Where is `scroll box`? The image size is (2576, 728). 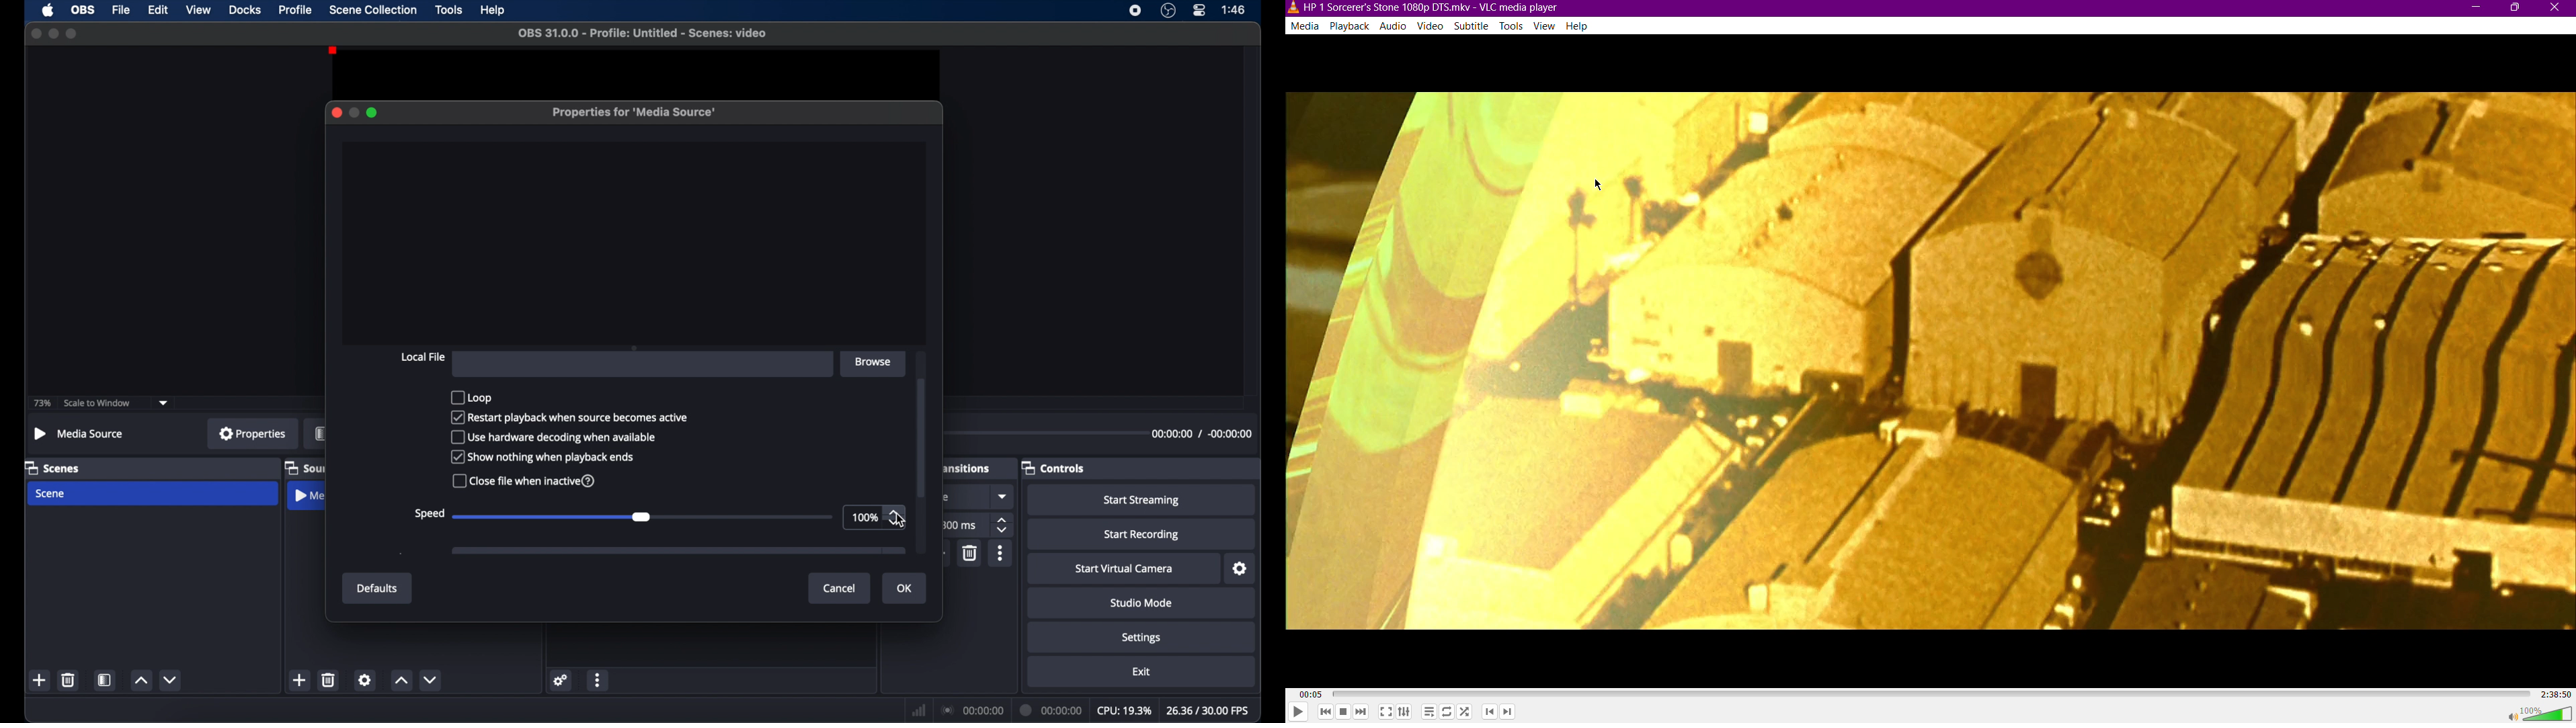
scroll box is located at coordinates (923, 436).